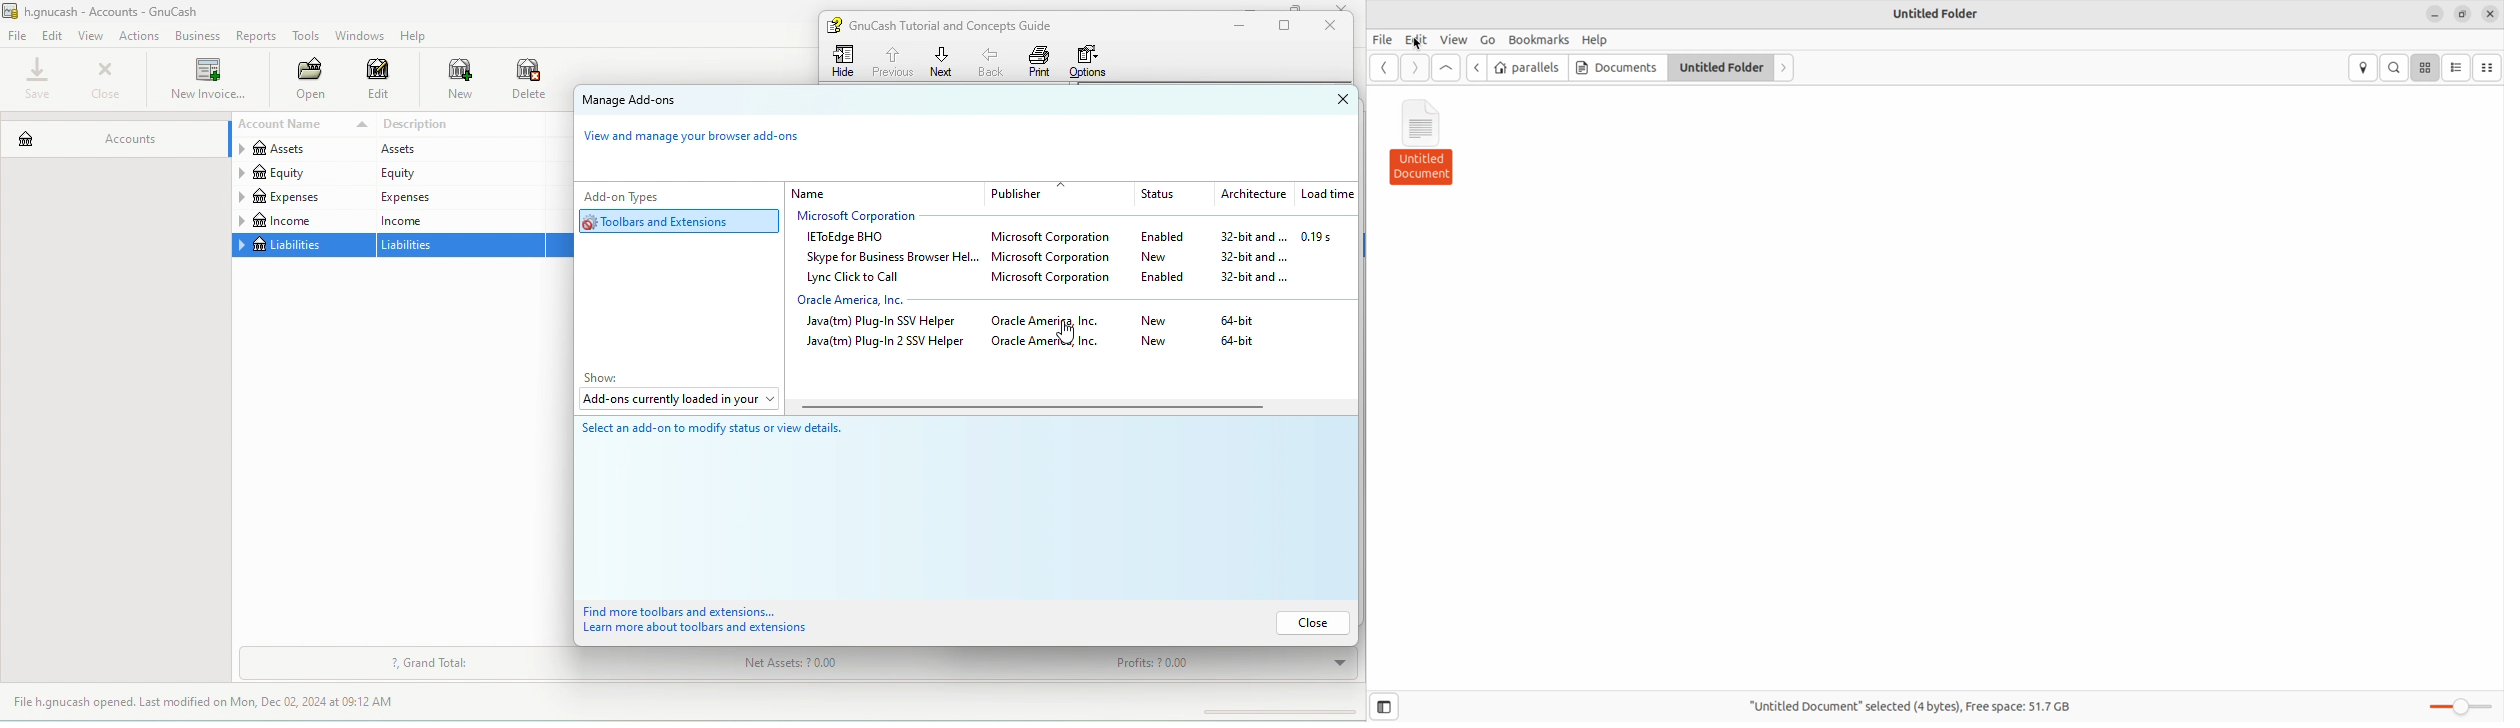 This screenshot has height=728, width=2520. Describe the element at coordinates (1255, 279) in the screenshot. I see `32 bit and` at that location.